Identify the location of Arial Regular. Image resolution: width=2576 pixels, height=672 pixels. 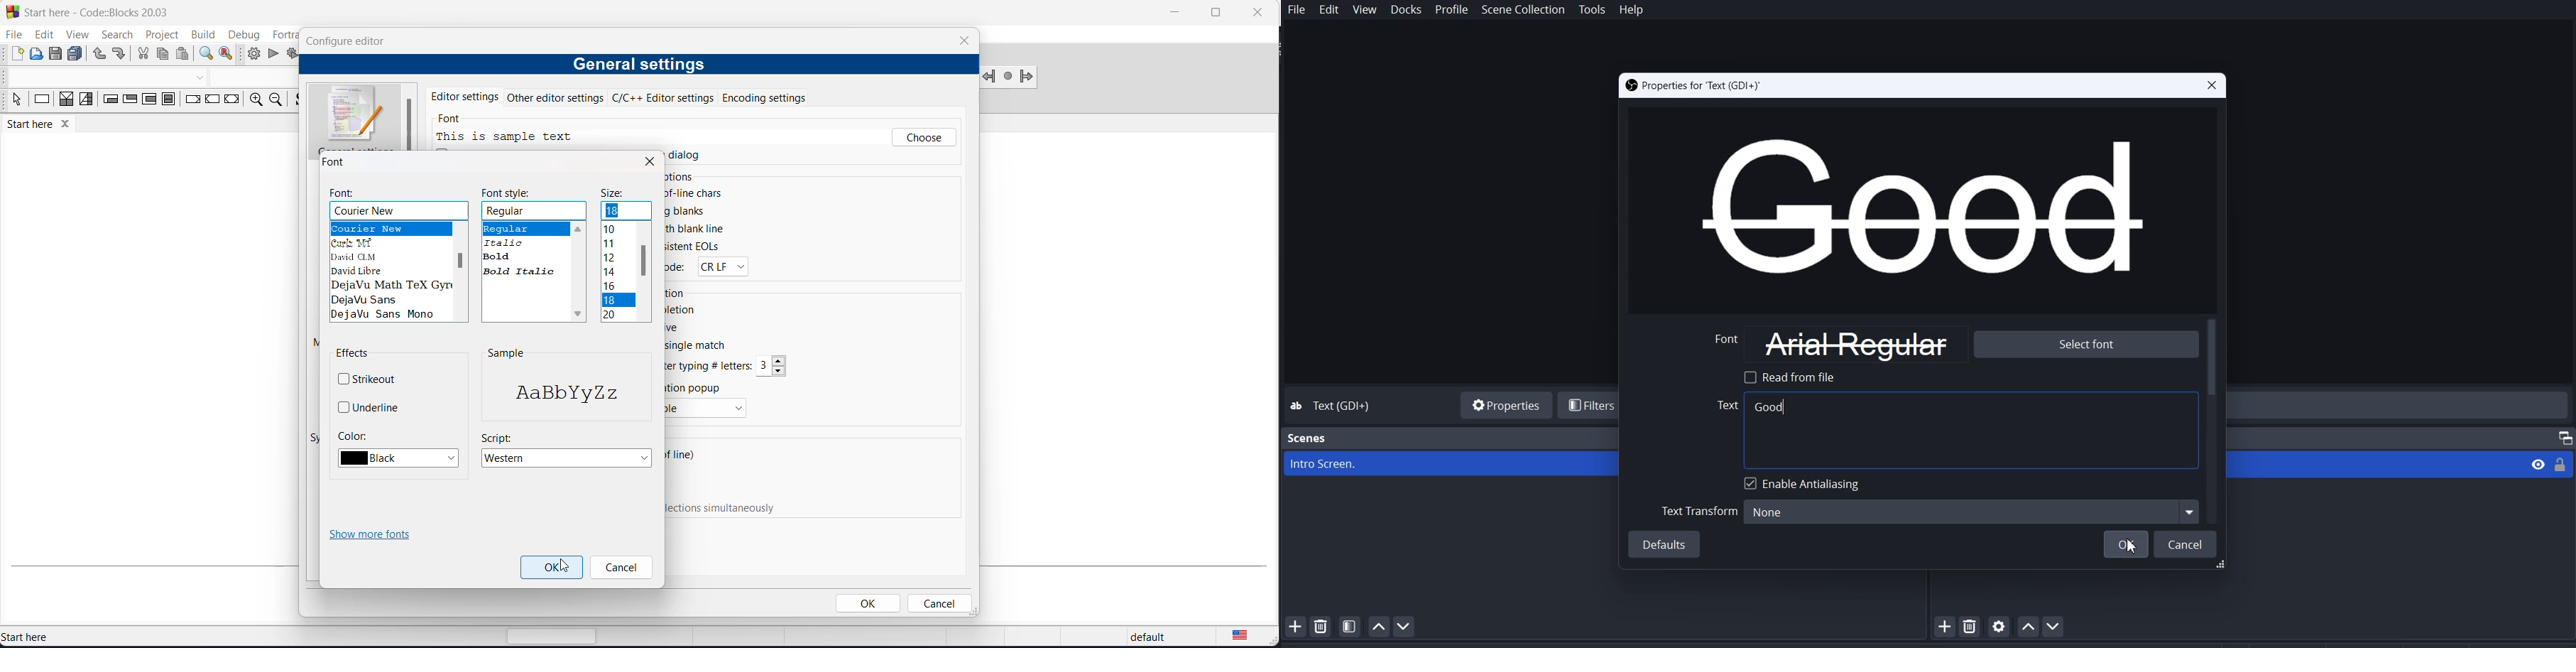
(1856, 344).